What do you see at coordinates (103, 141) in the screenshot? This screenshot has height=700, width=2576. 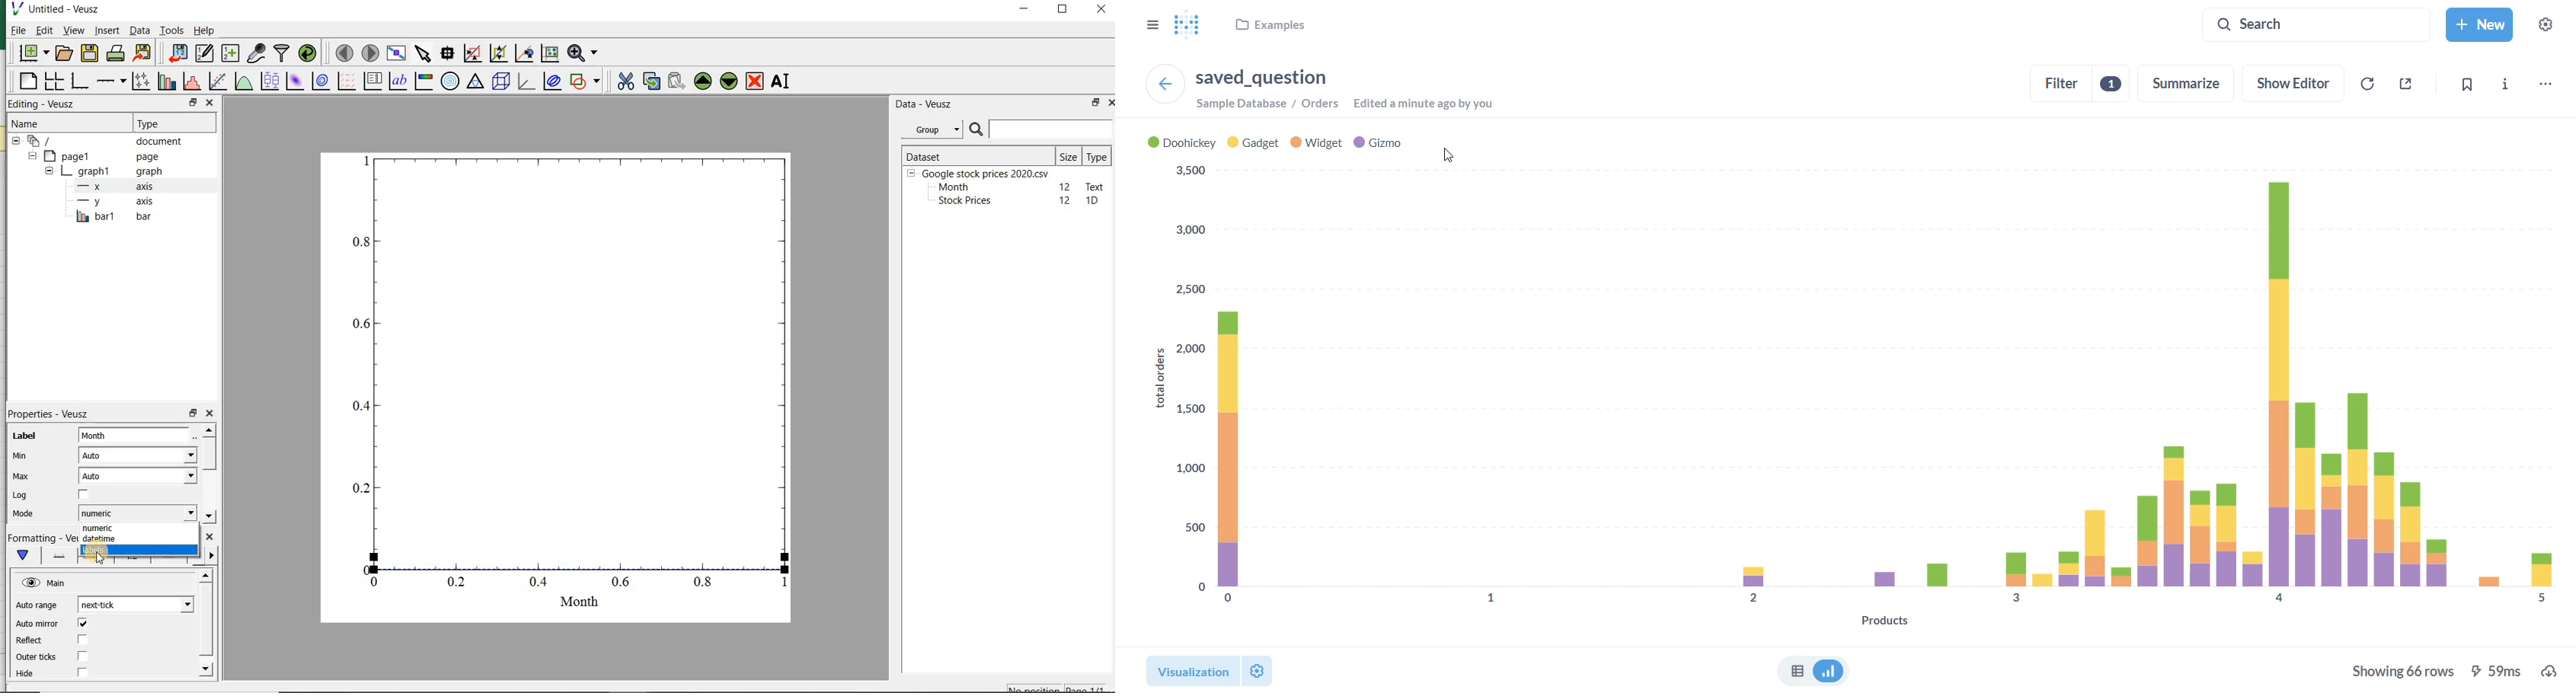 I see `document` at bounding box center [103, 141].